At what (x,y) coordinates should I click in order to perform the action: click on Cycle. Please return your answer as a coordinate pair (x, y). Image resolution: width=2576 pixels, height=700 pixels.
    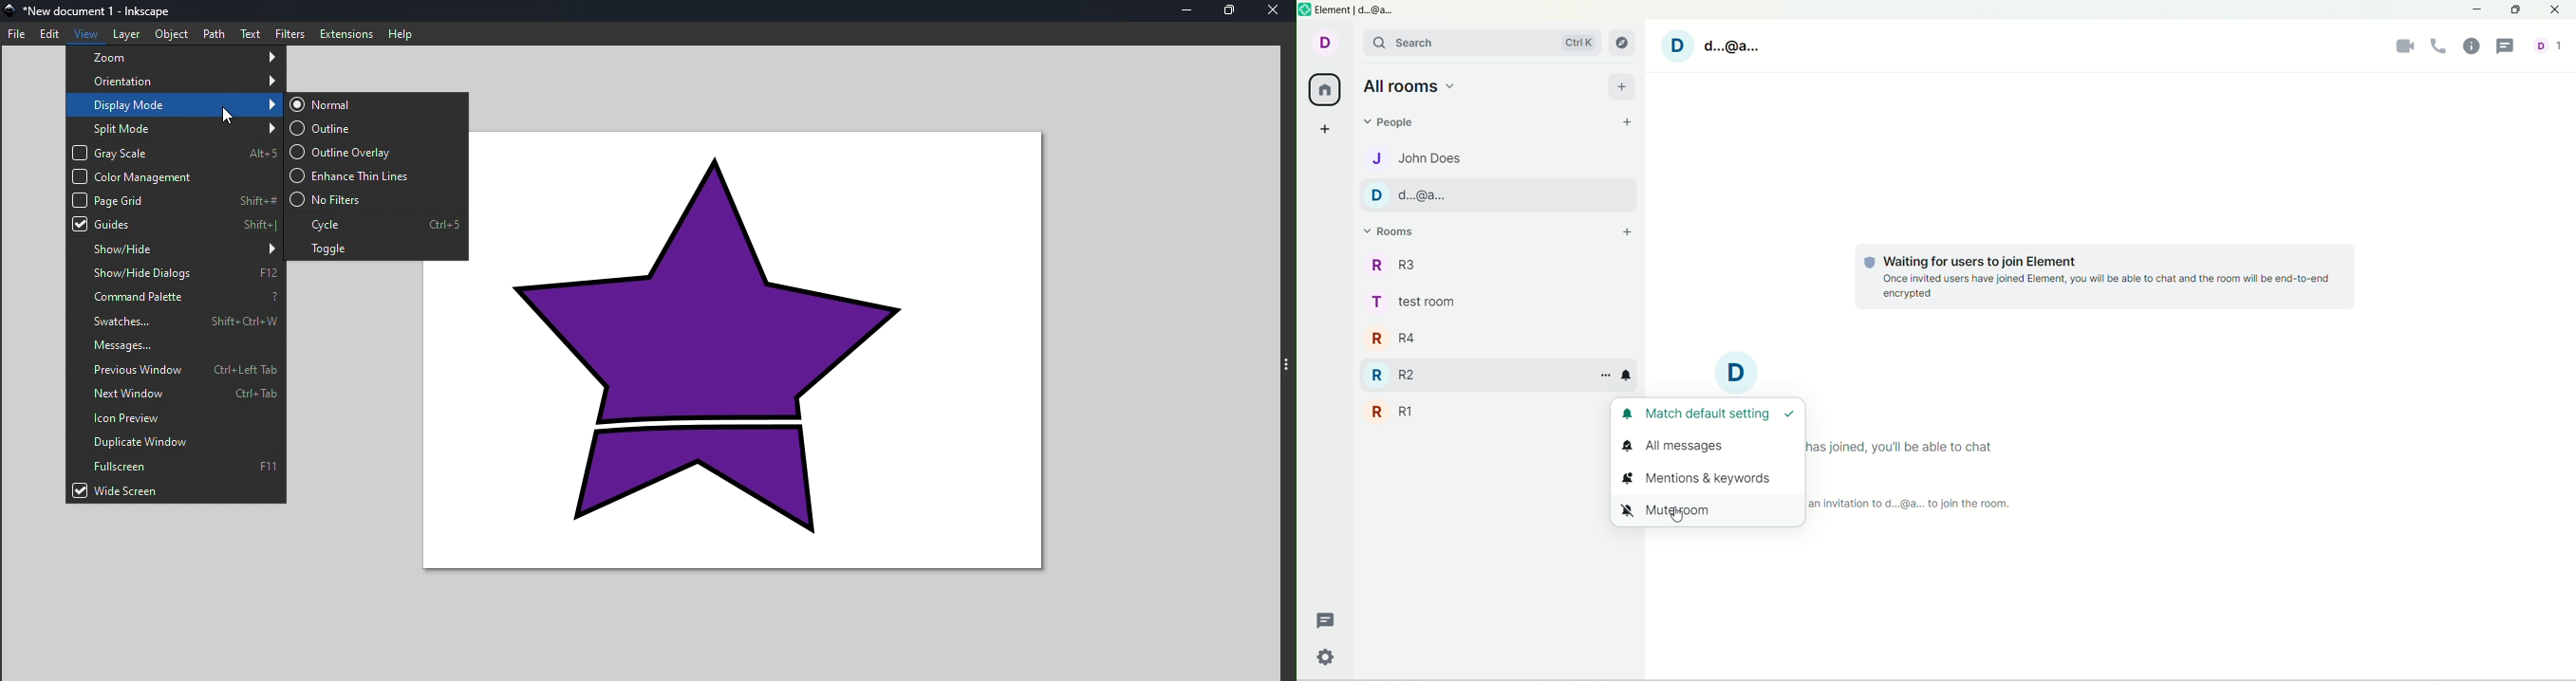
    Looking at the image, I should click on (377, 223).